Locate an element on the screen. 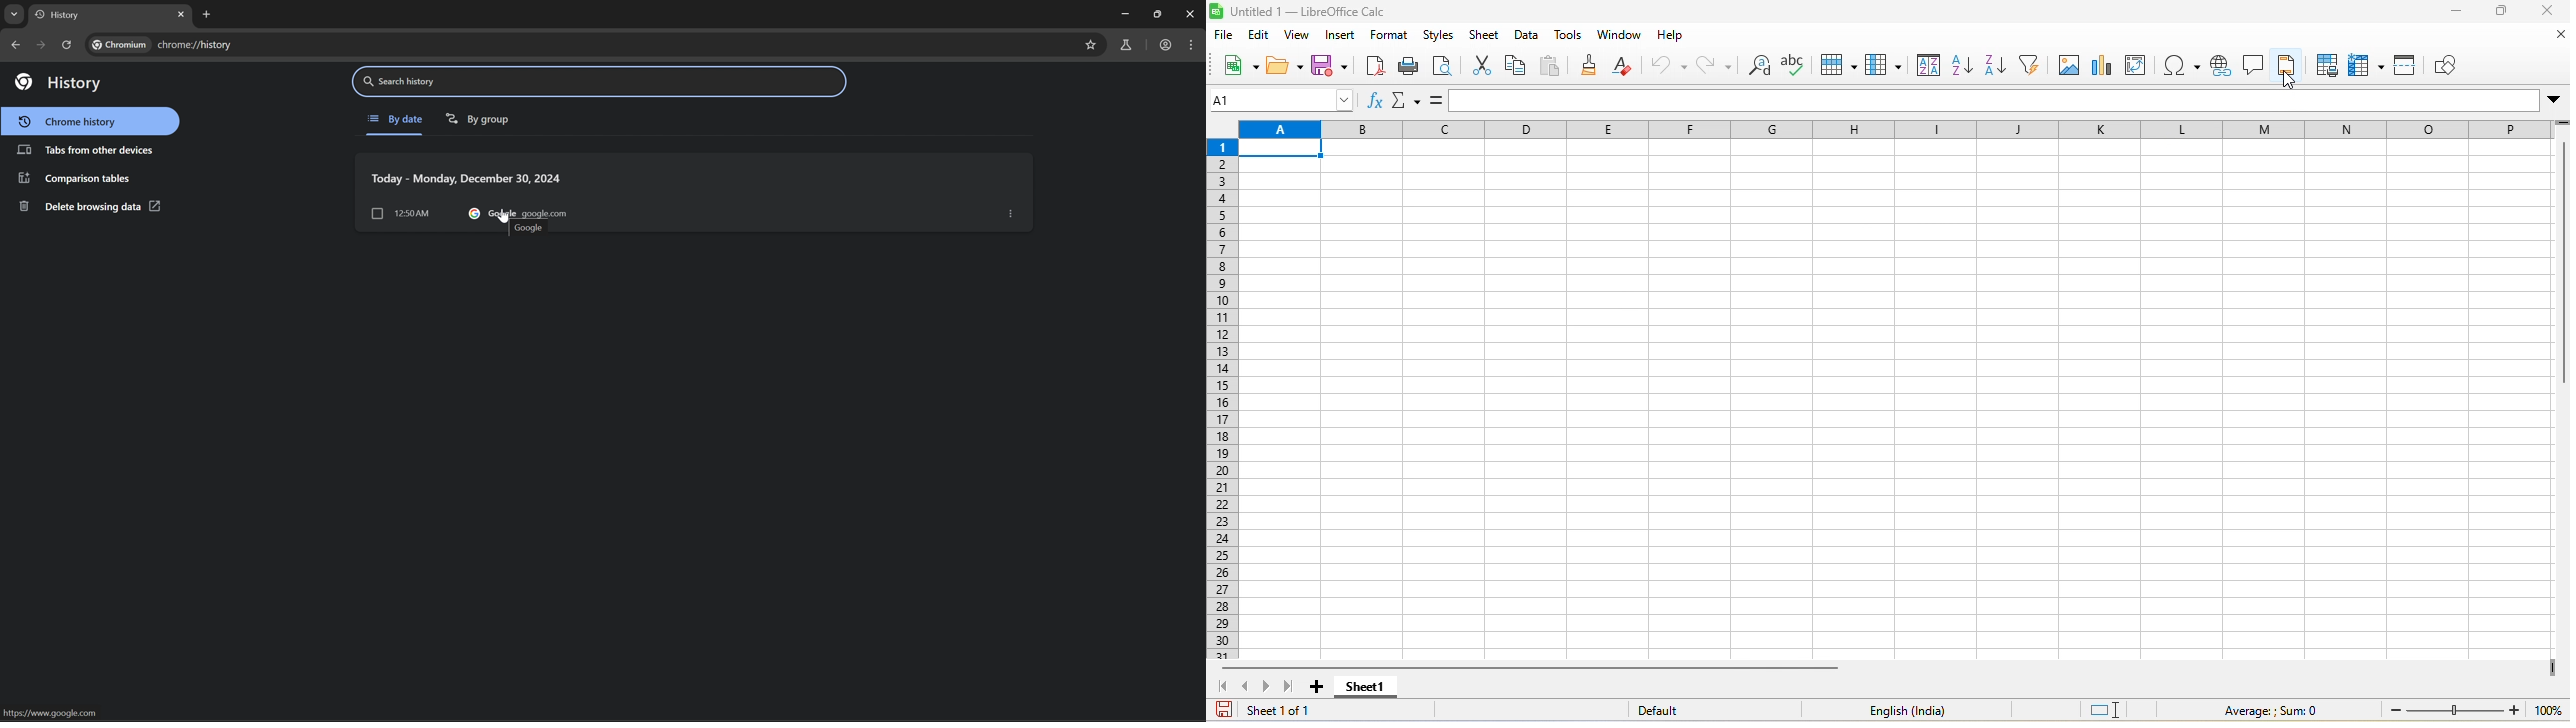 The image size is (2576, 728). split window is located at coordinates (2408, 63).